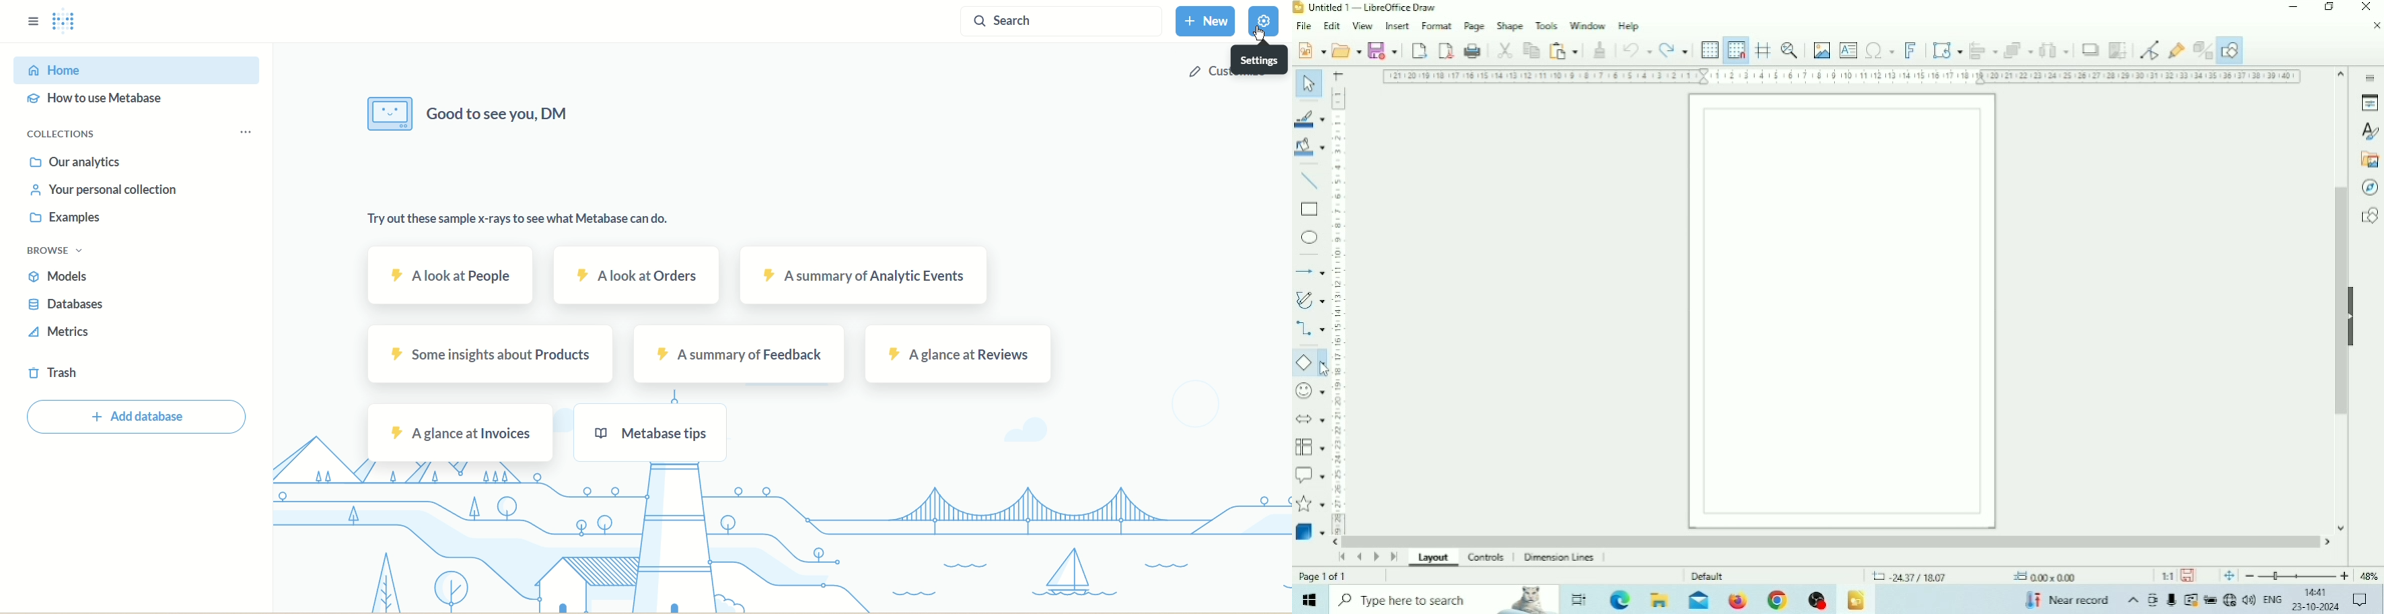 Image resolution: width=2408 pixels, height=616 pixels. What do you see at coordinates (2359, 600) in the screenshot?
I see `Notifications` at bounding box center [2359, 600].